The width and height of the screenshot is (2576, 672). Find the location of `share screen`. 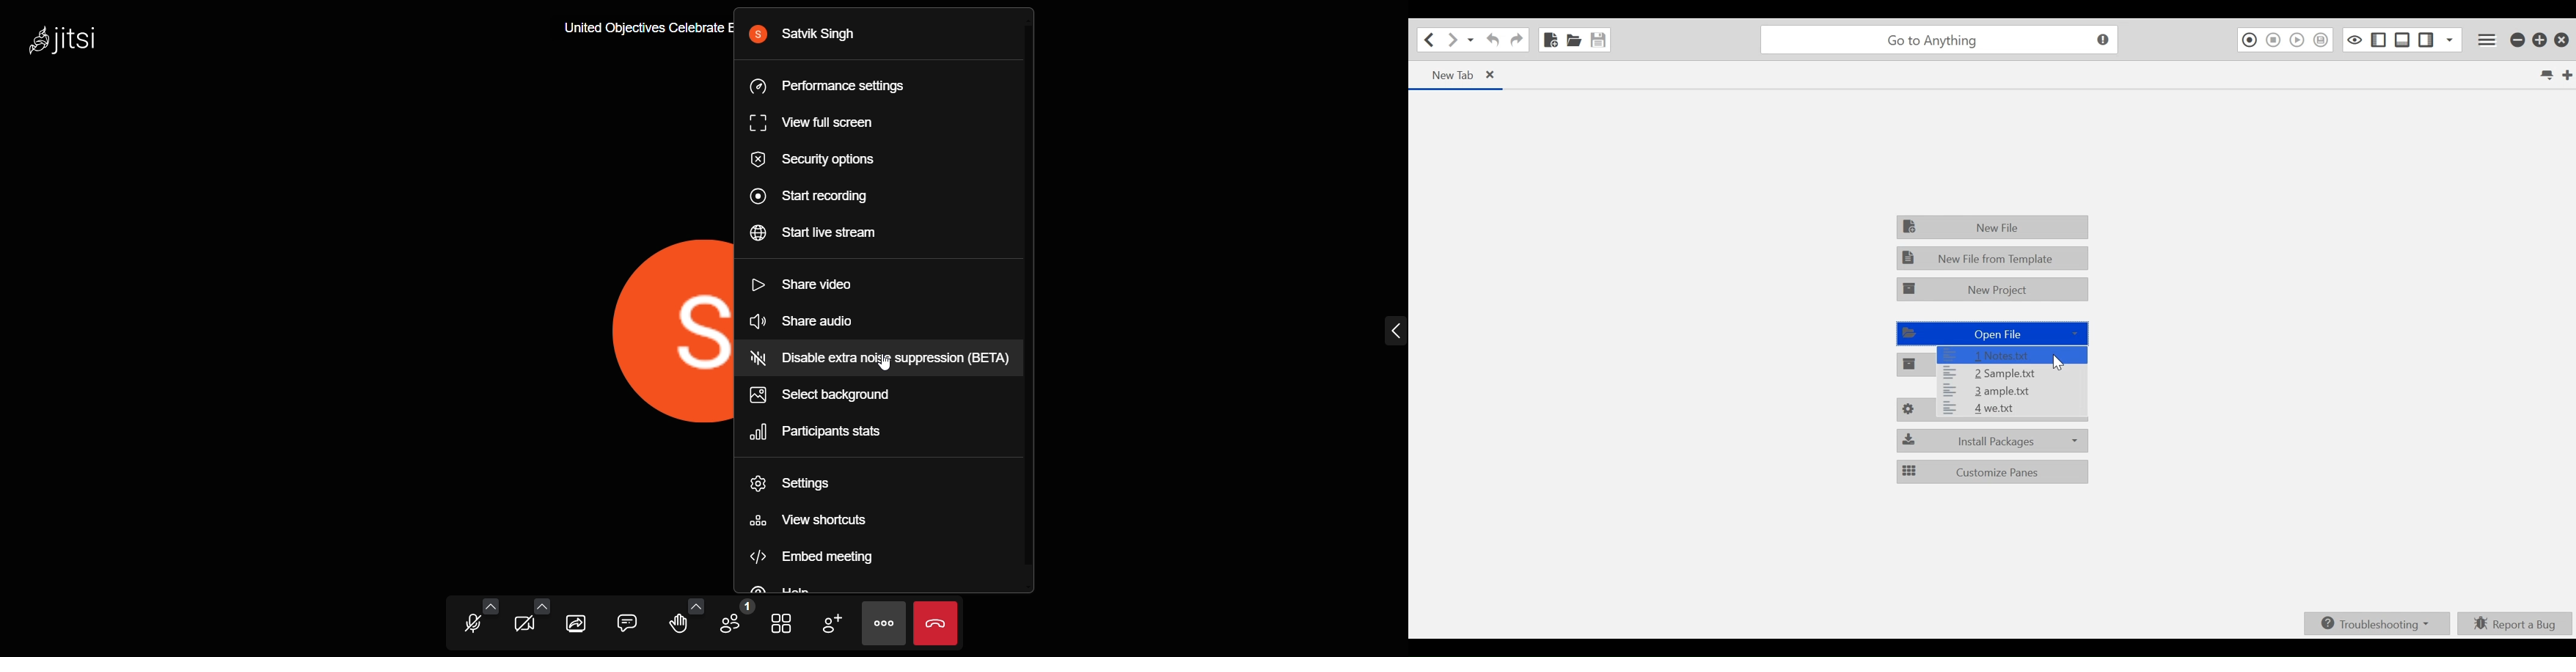

share screen is located at coordinates (577, 624).